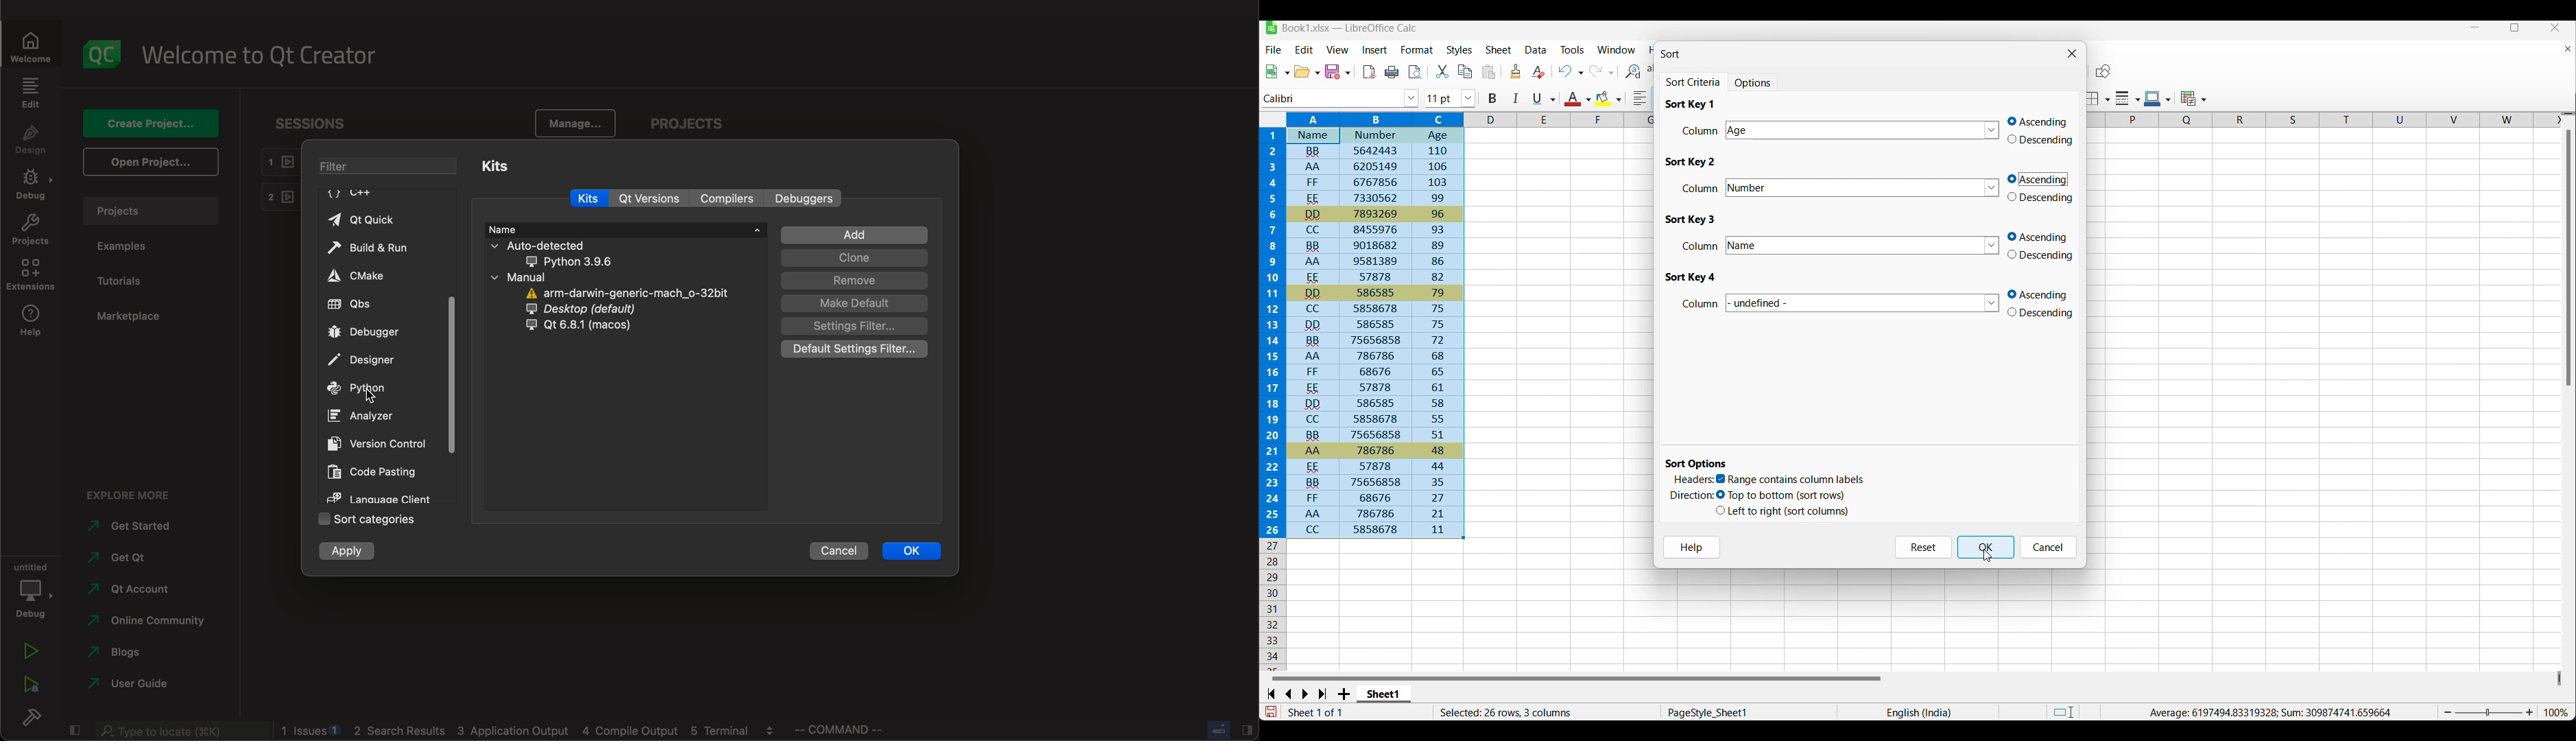 The width and height of the screenshot is (2576, 756). What do you see at coordinates (1577, 678) in the screenshot?
I see `Horizontal slide bar` at bounding box center [1577, 678].